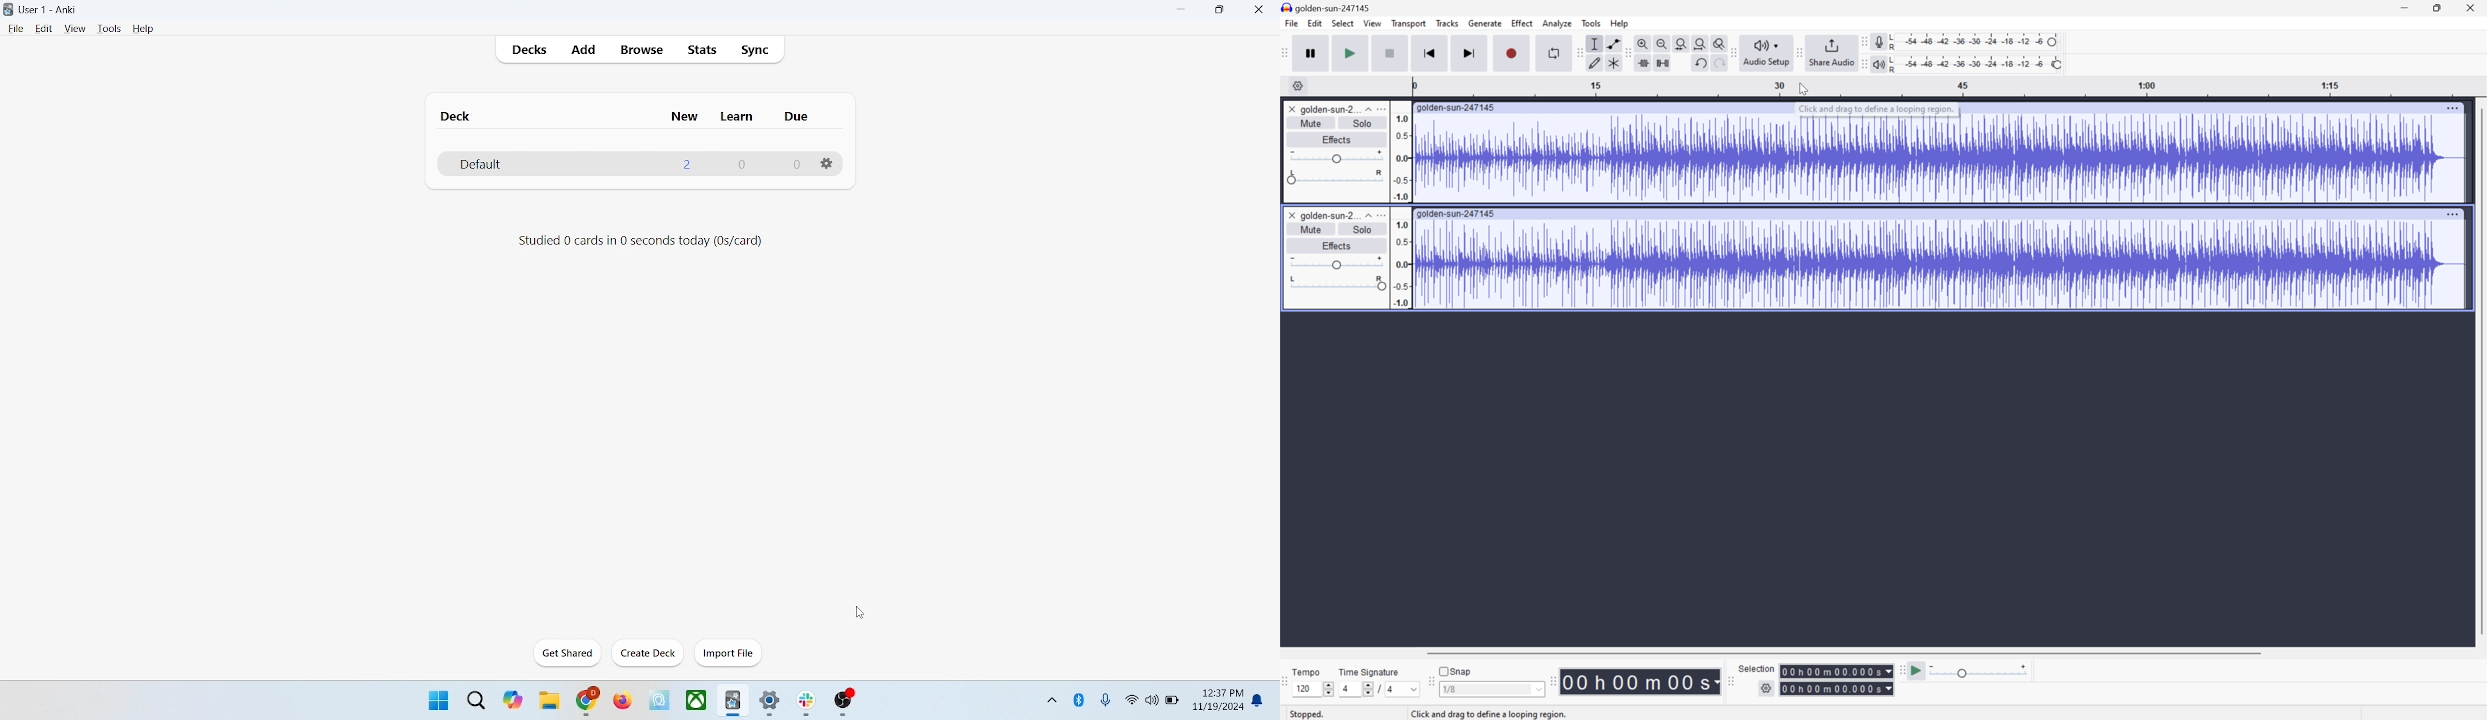  What do you see at coordinates (1367, 109) in the screenshot?
I see `Drop Down` at bounding box center [1367, 109].